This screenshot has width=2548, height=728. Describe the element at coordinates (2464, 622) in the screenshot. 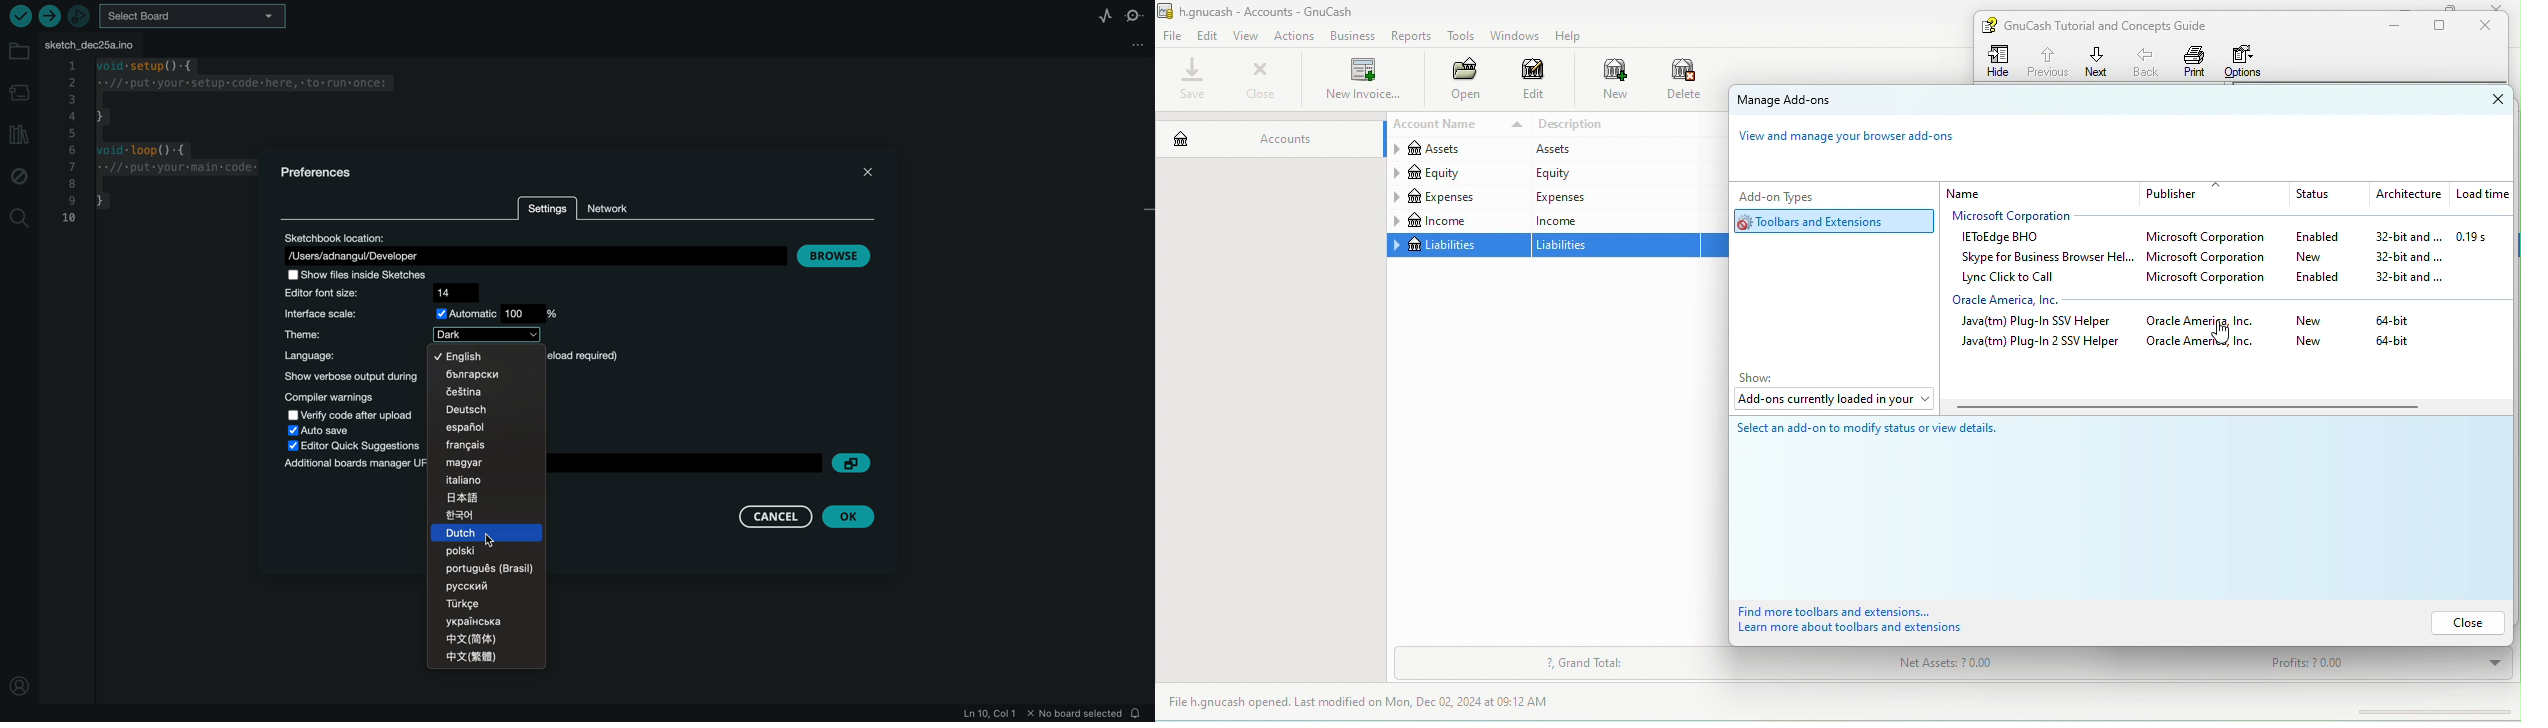

I see `close` at that location.